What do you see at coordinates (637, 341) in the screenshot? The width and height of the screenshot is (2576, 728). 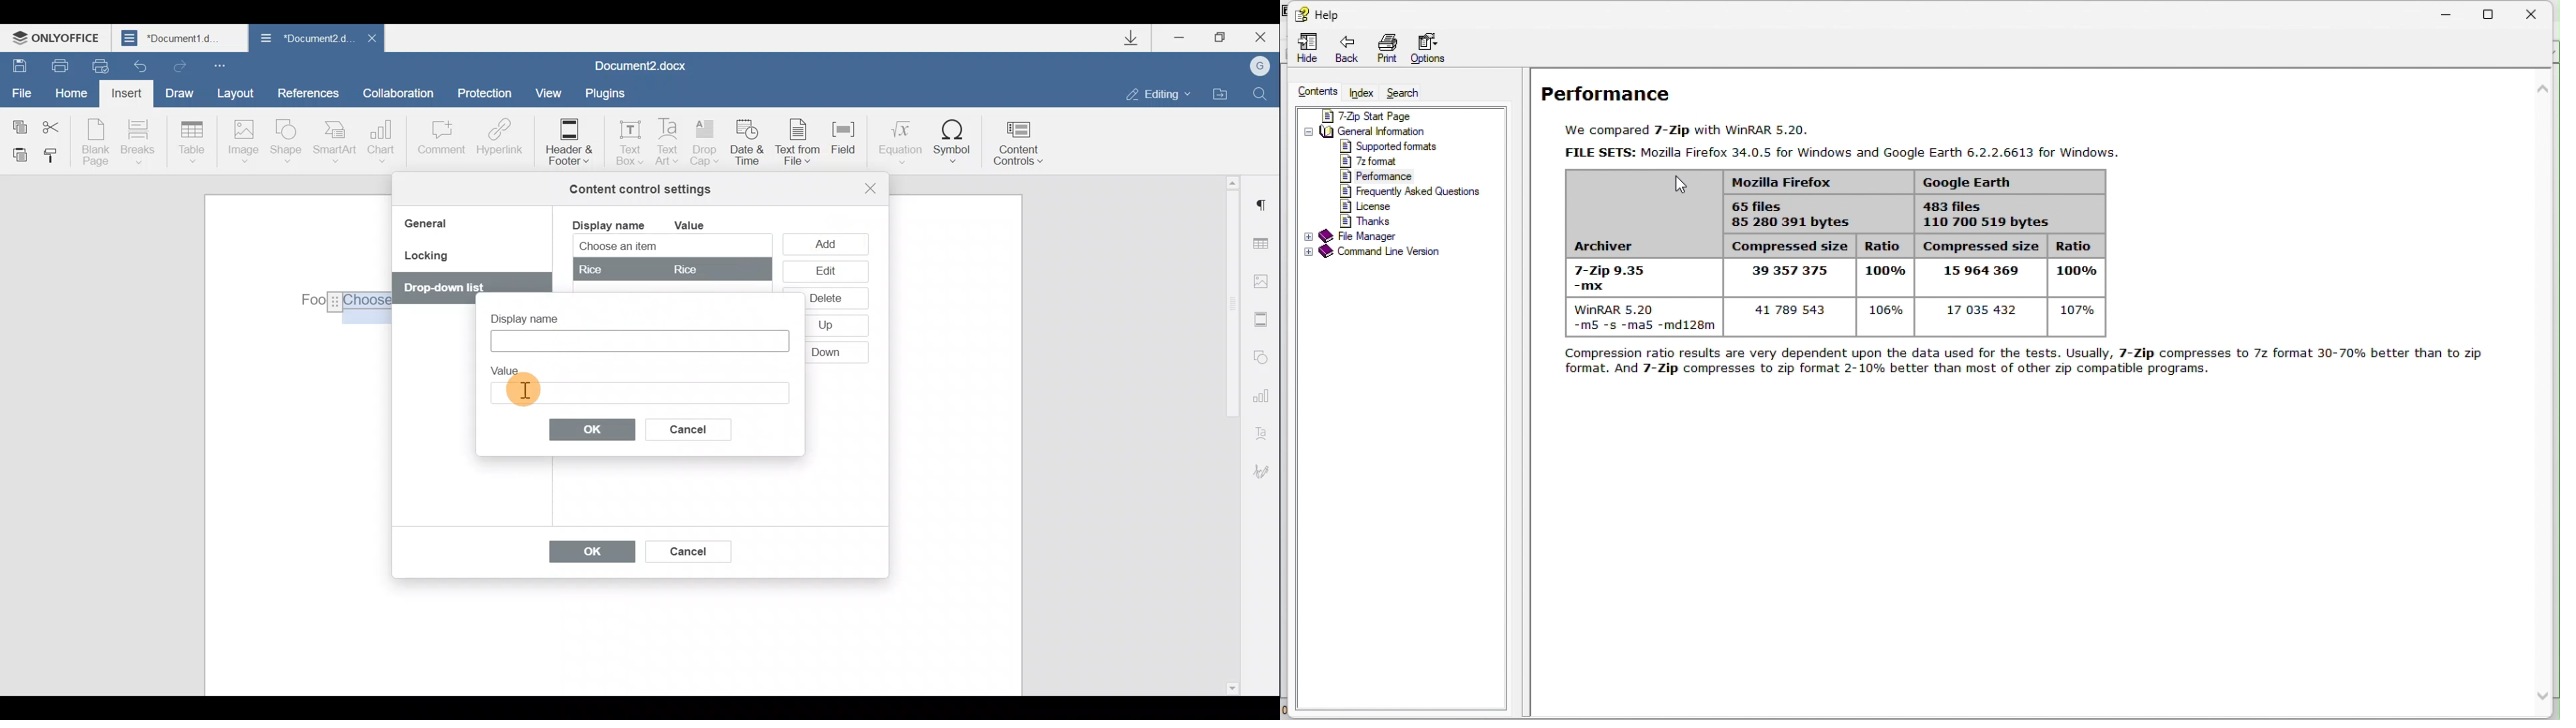 I see `Text box` at bounding box center [637, 341].